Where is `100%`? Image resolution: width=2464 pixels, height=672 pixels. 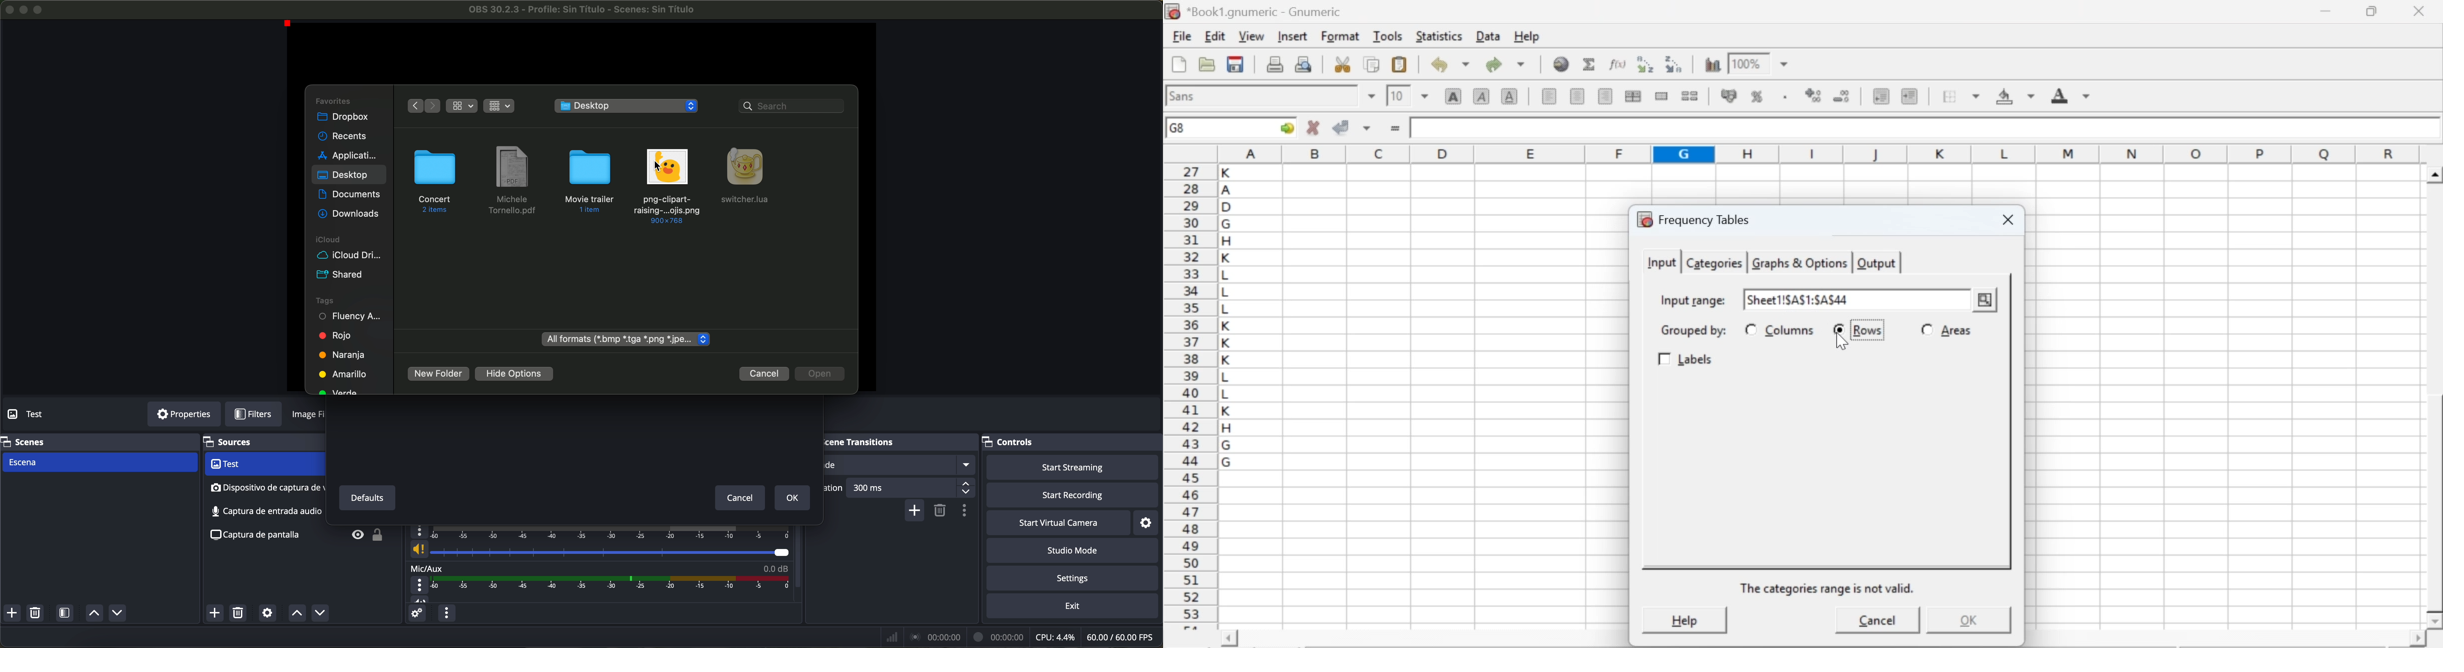
100% is located at coordinates (1746, 63).